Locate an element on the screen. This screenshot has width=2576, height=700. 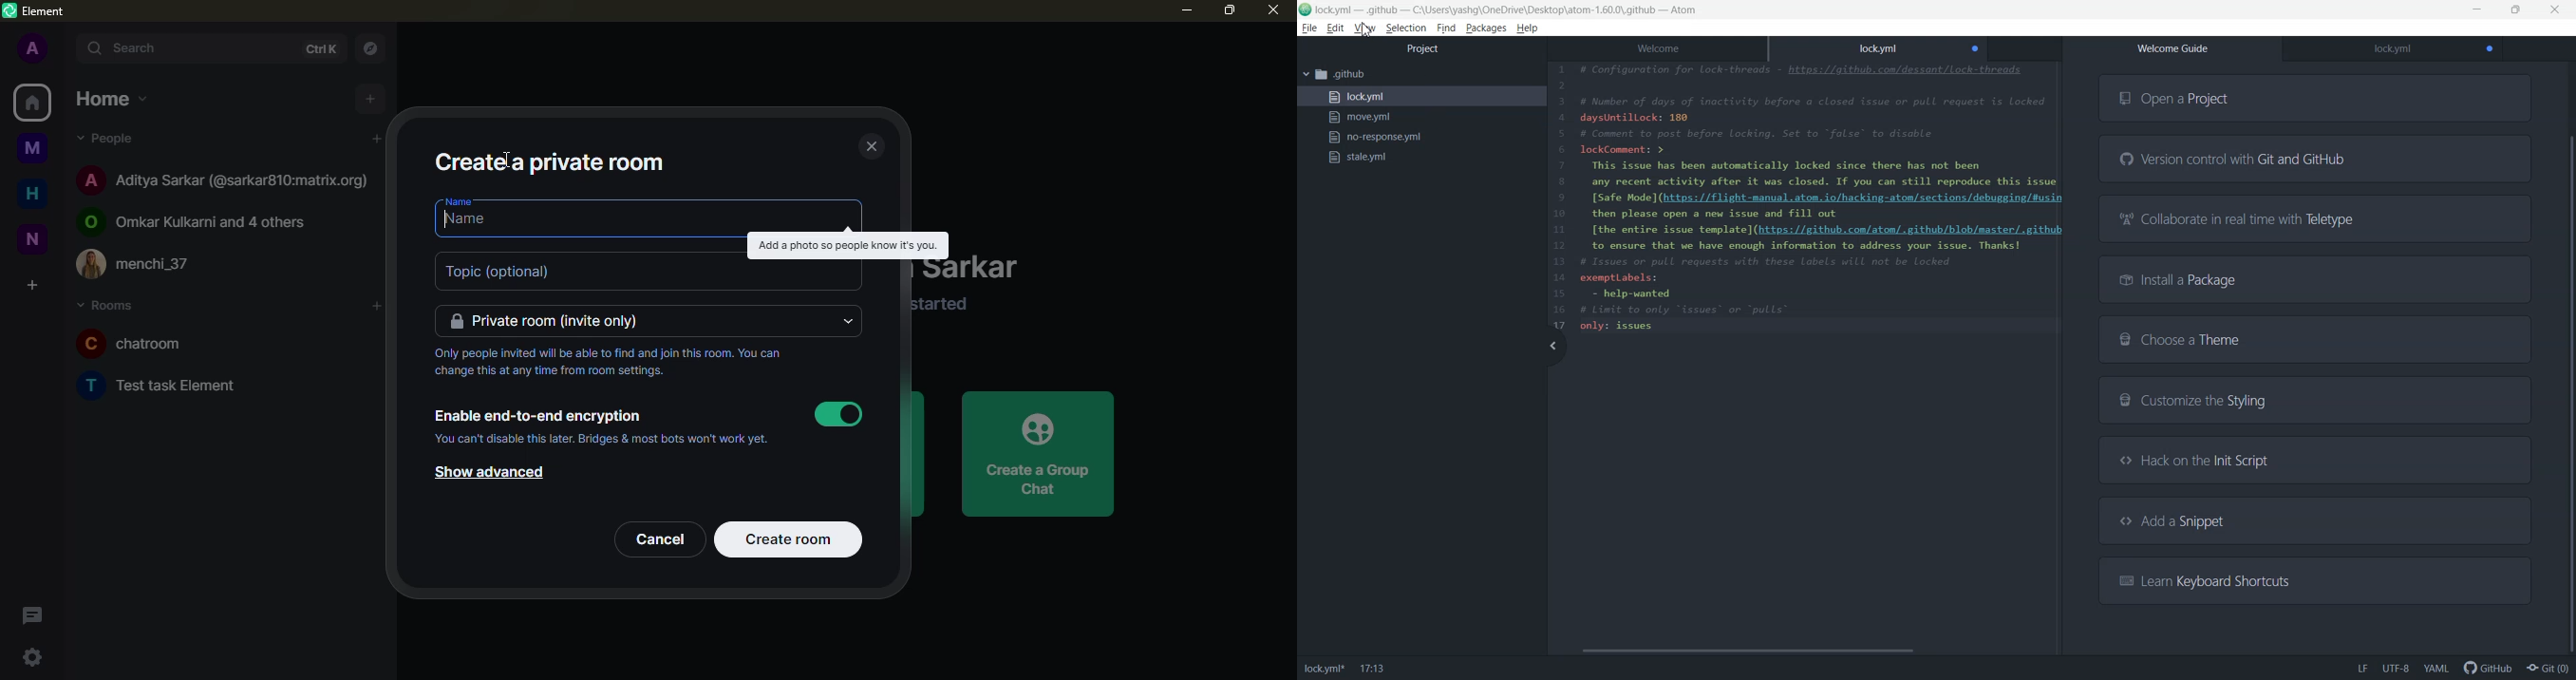
Test task Element. is located at coordinates (161, 386).